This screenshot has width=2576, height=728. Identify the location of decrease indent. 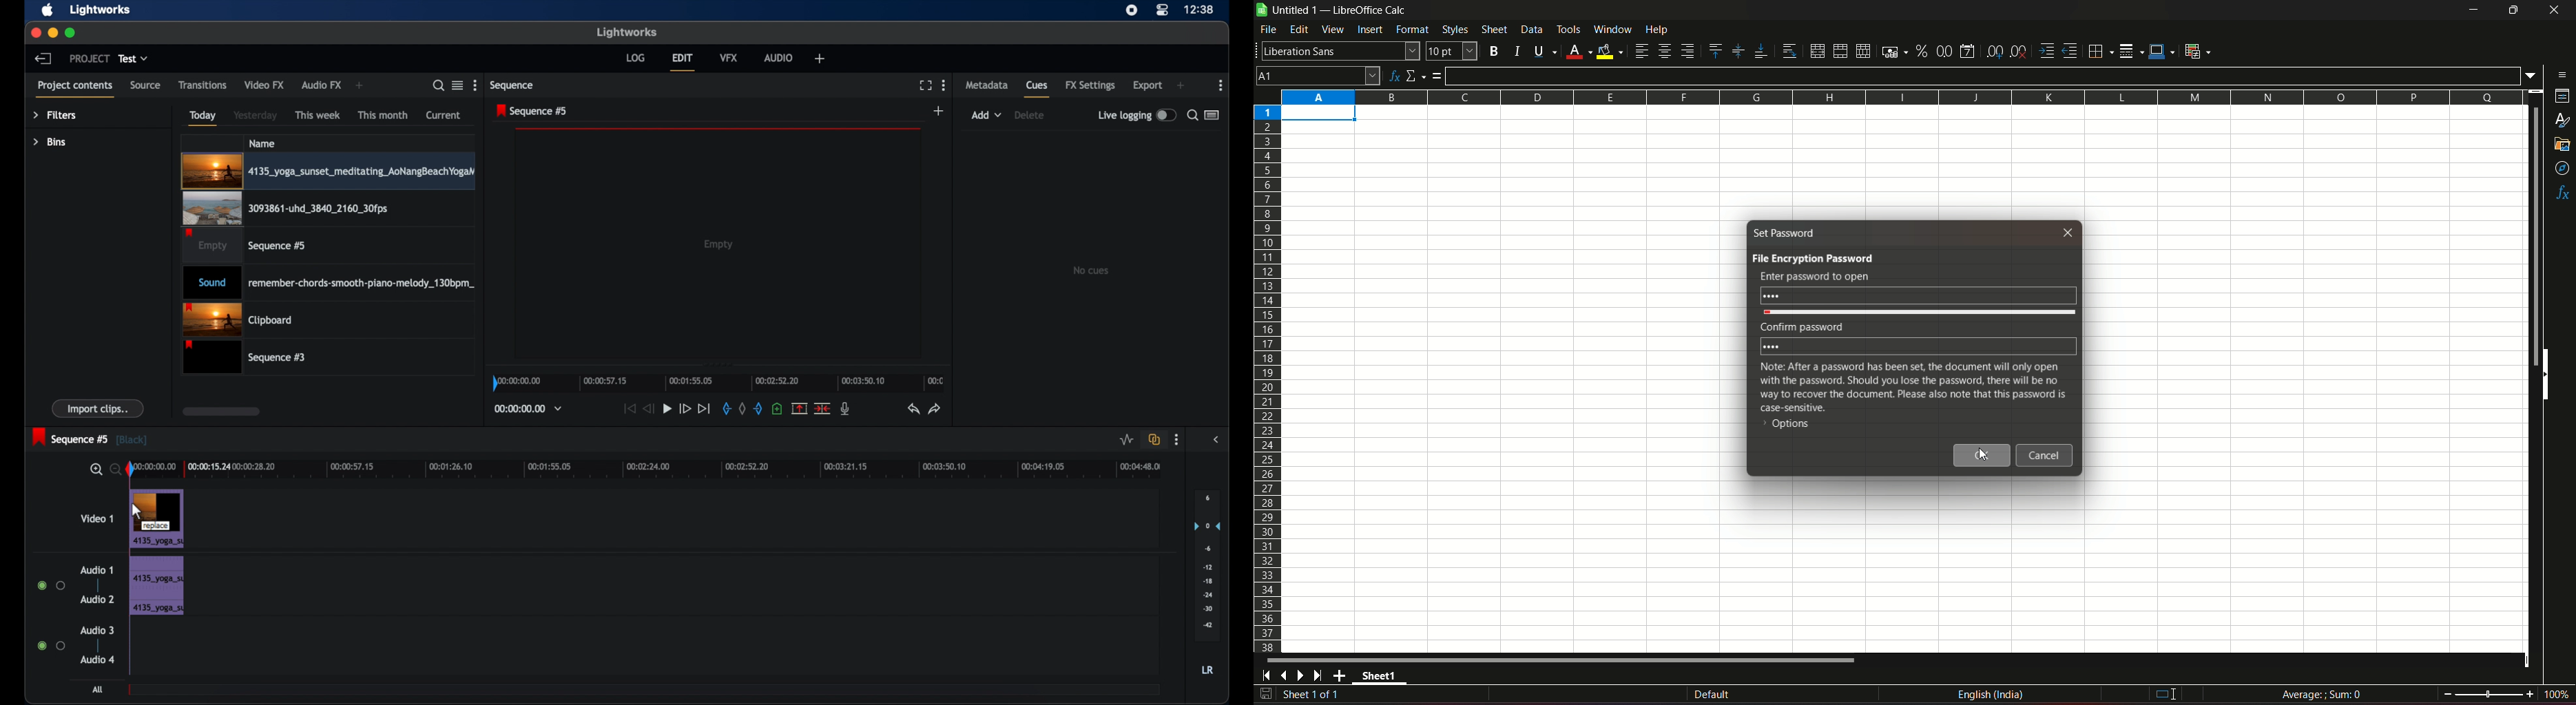
(2070, 52).